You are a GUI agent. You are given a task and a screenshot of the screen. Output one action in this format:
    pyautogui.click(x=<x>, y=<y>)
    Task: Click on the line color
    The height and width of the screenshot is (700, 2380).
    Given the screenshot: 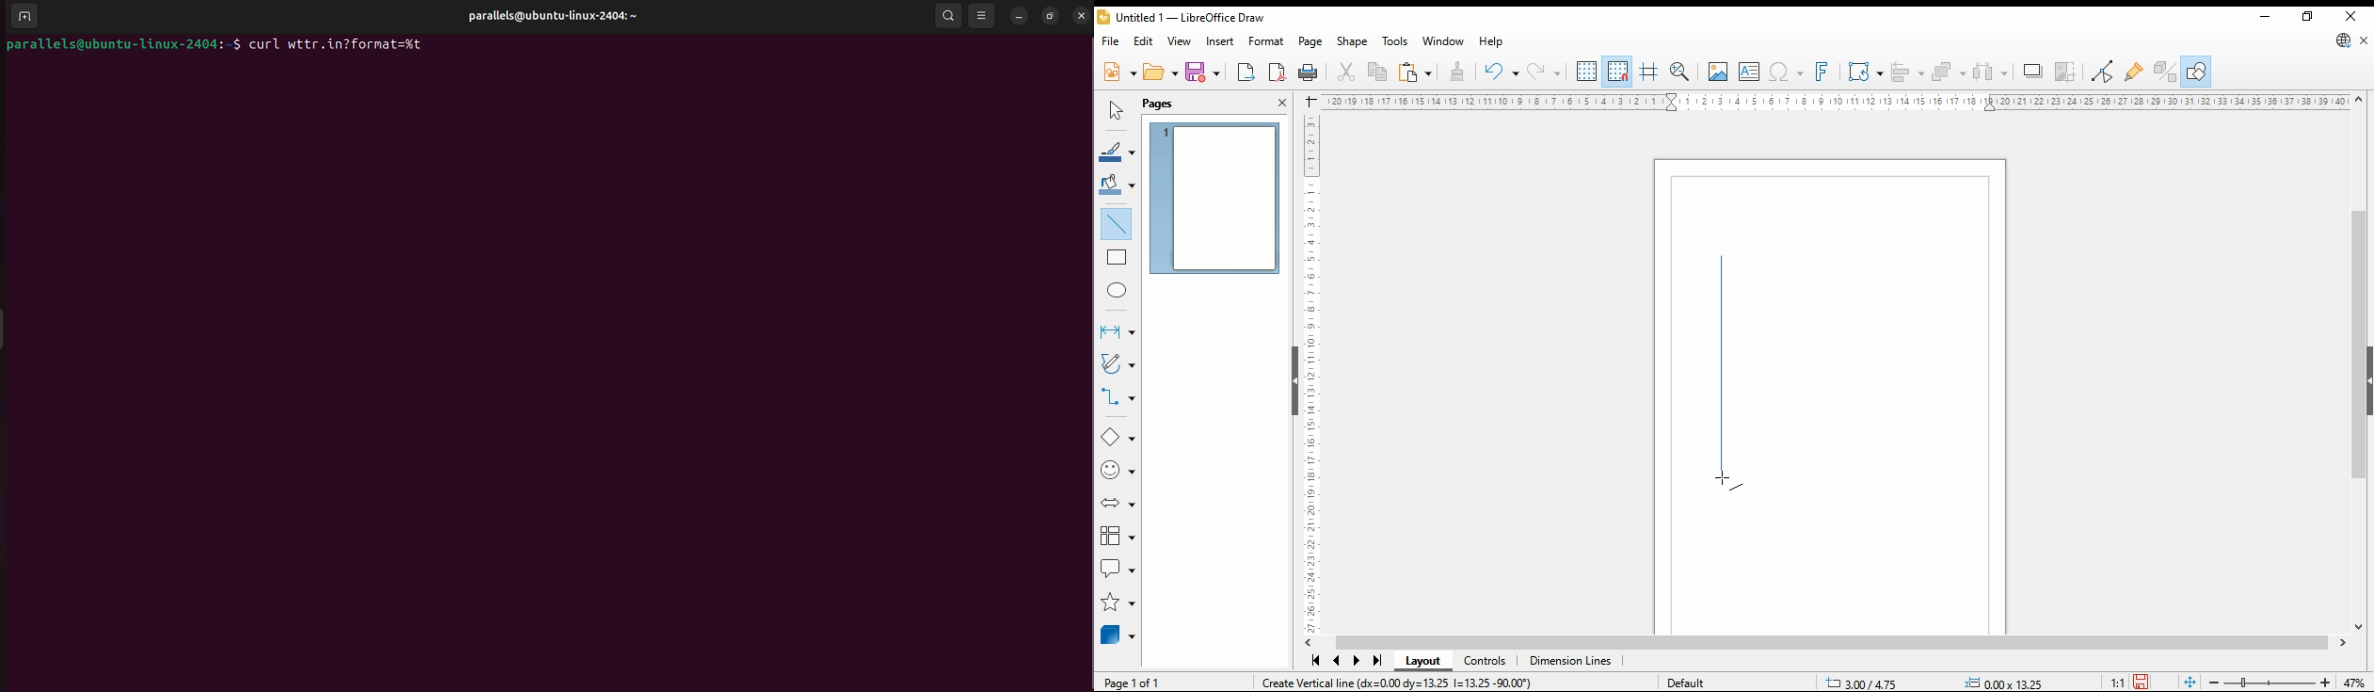 What is the action you would take?
    pyautogui.click(x=1118, y=152)
    